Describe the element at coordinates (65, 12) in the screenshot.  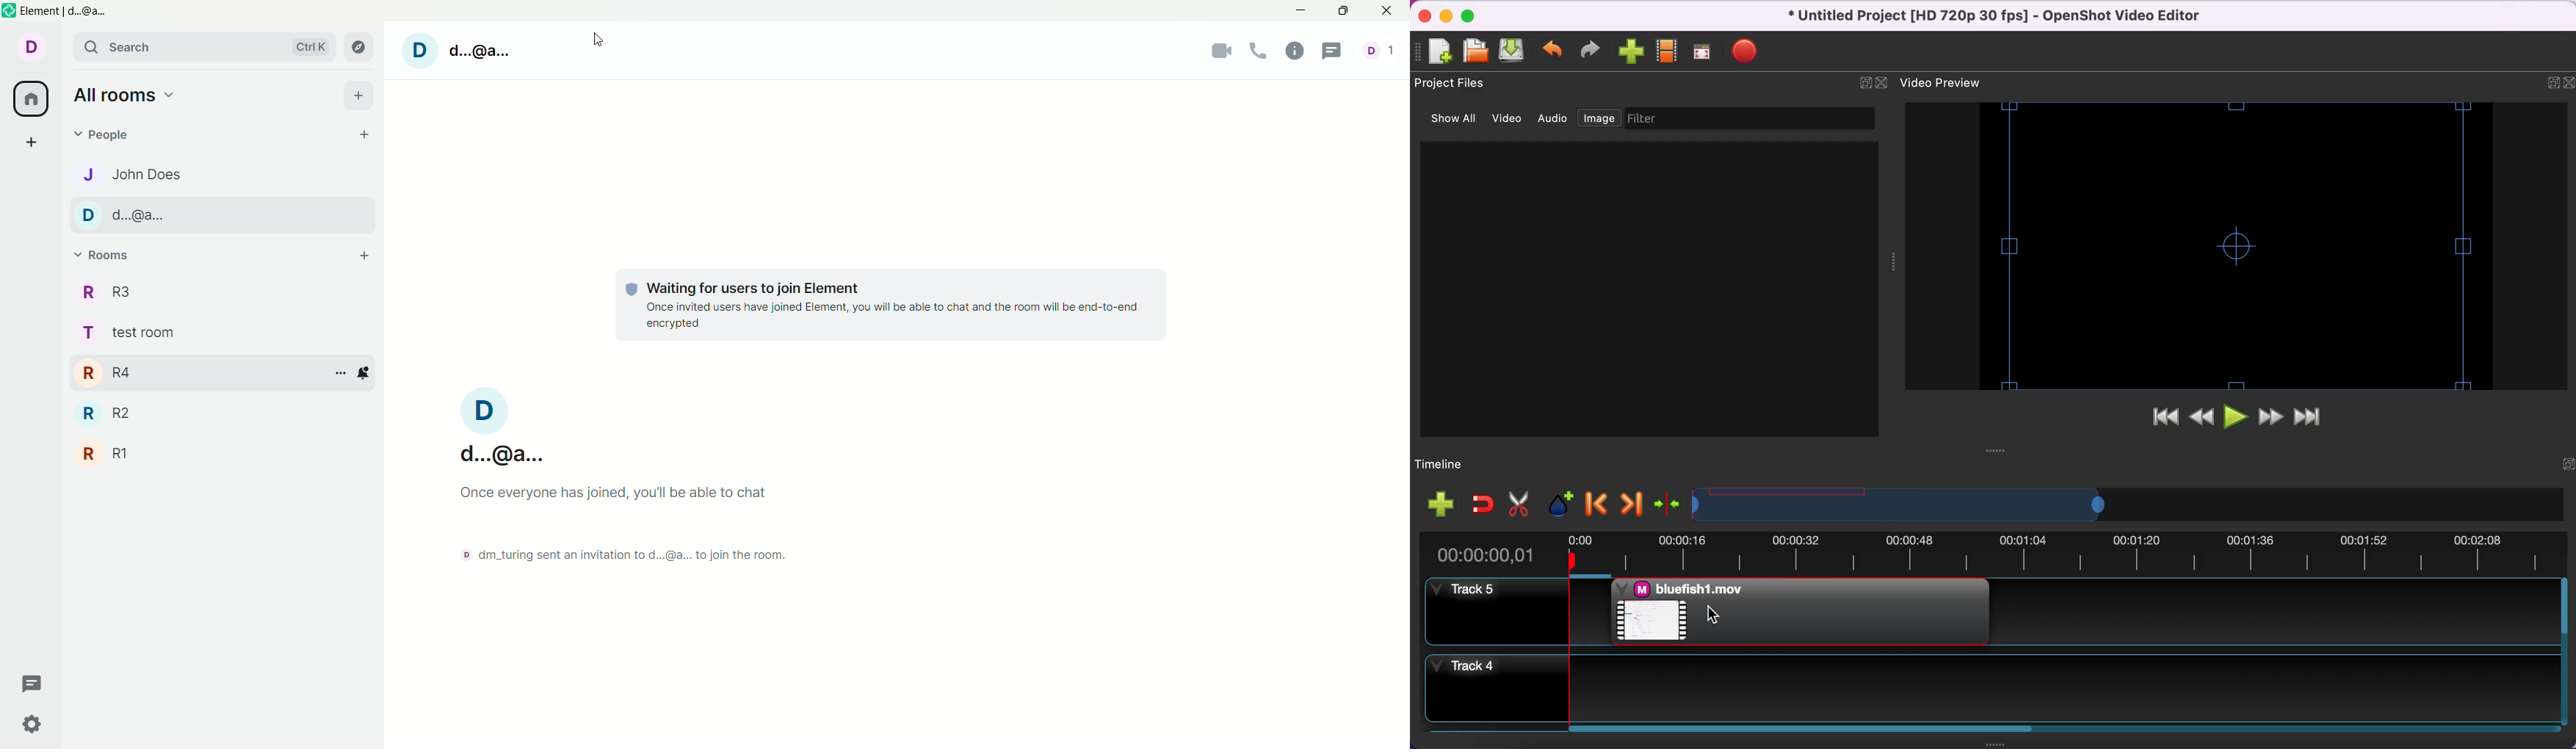
I see `Element | d..@a...` at that location.